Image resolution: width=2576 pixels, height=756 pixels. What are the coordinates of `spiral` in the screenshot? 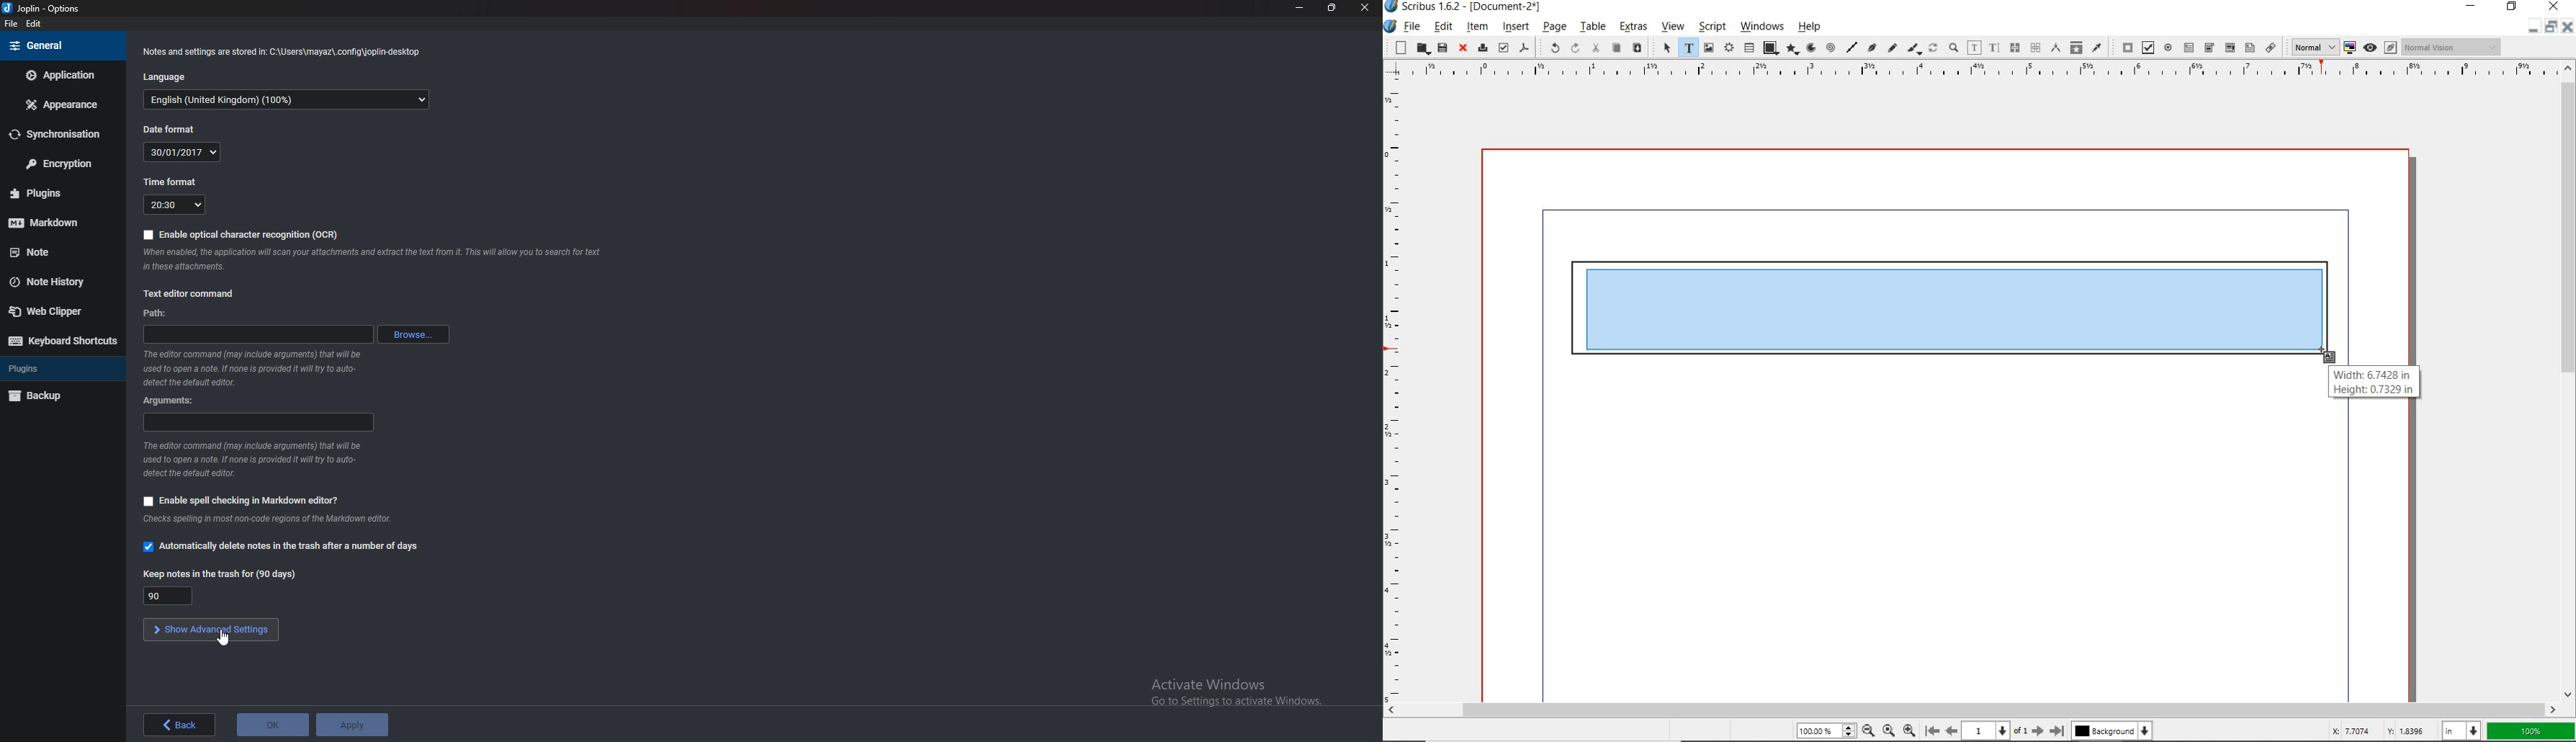 It's located at (1832, 48).